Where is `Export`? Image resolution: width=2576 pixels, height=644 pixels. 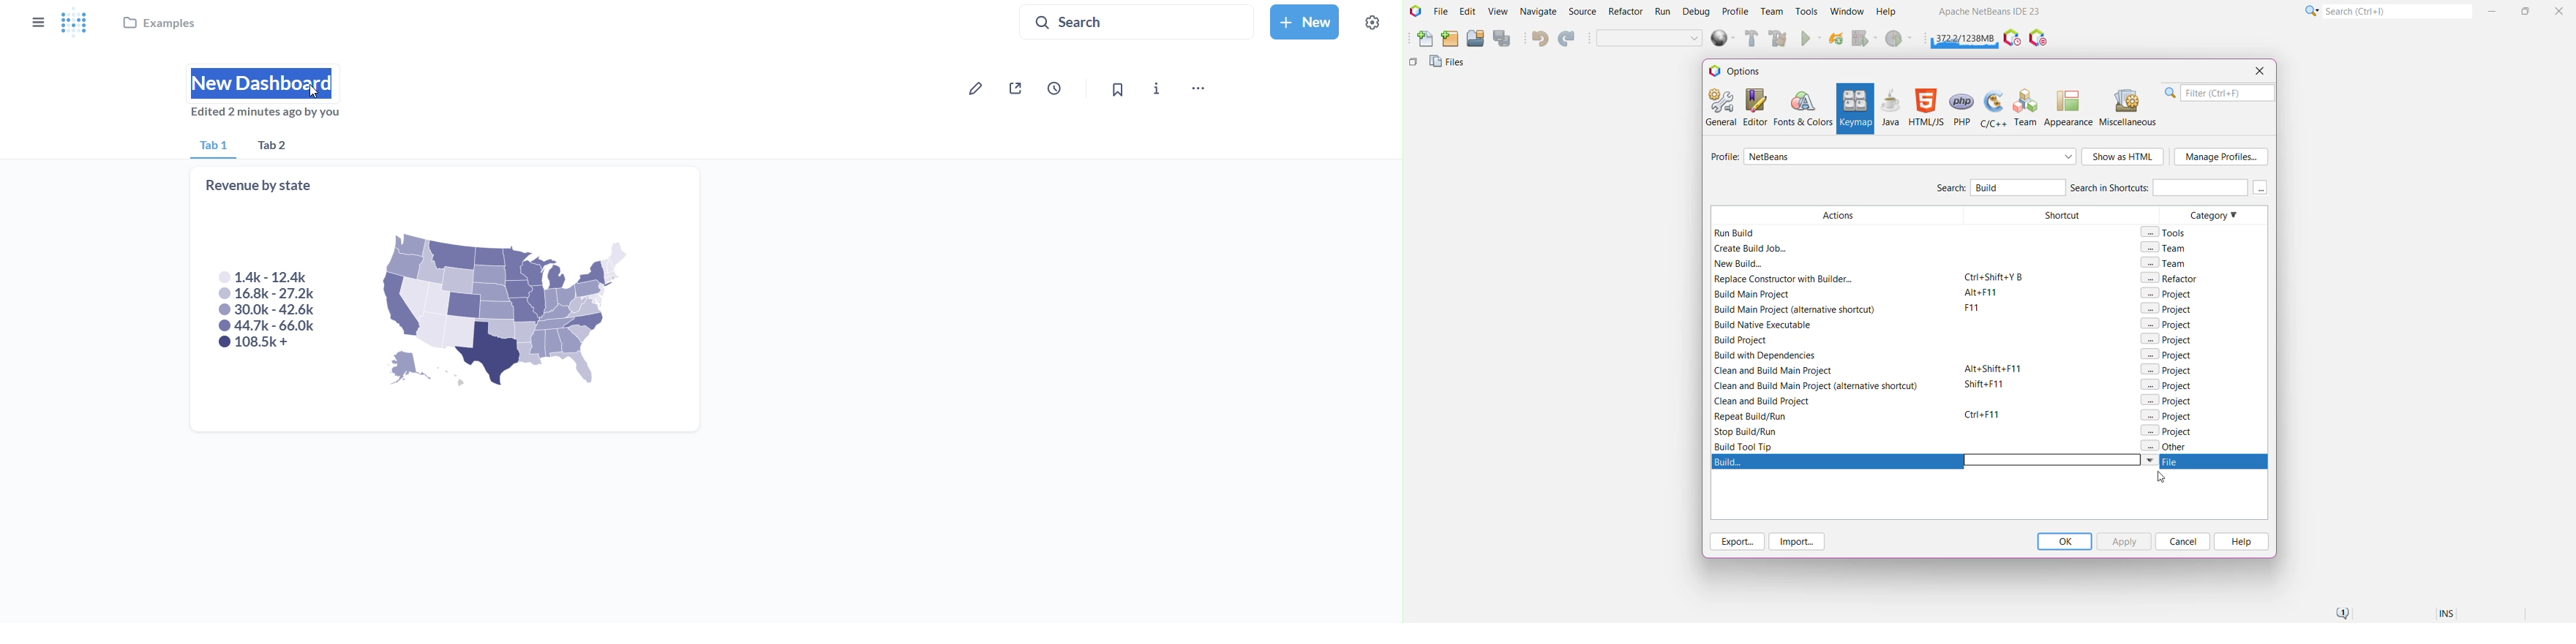
Export is located at coordinates (1736, 541).